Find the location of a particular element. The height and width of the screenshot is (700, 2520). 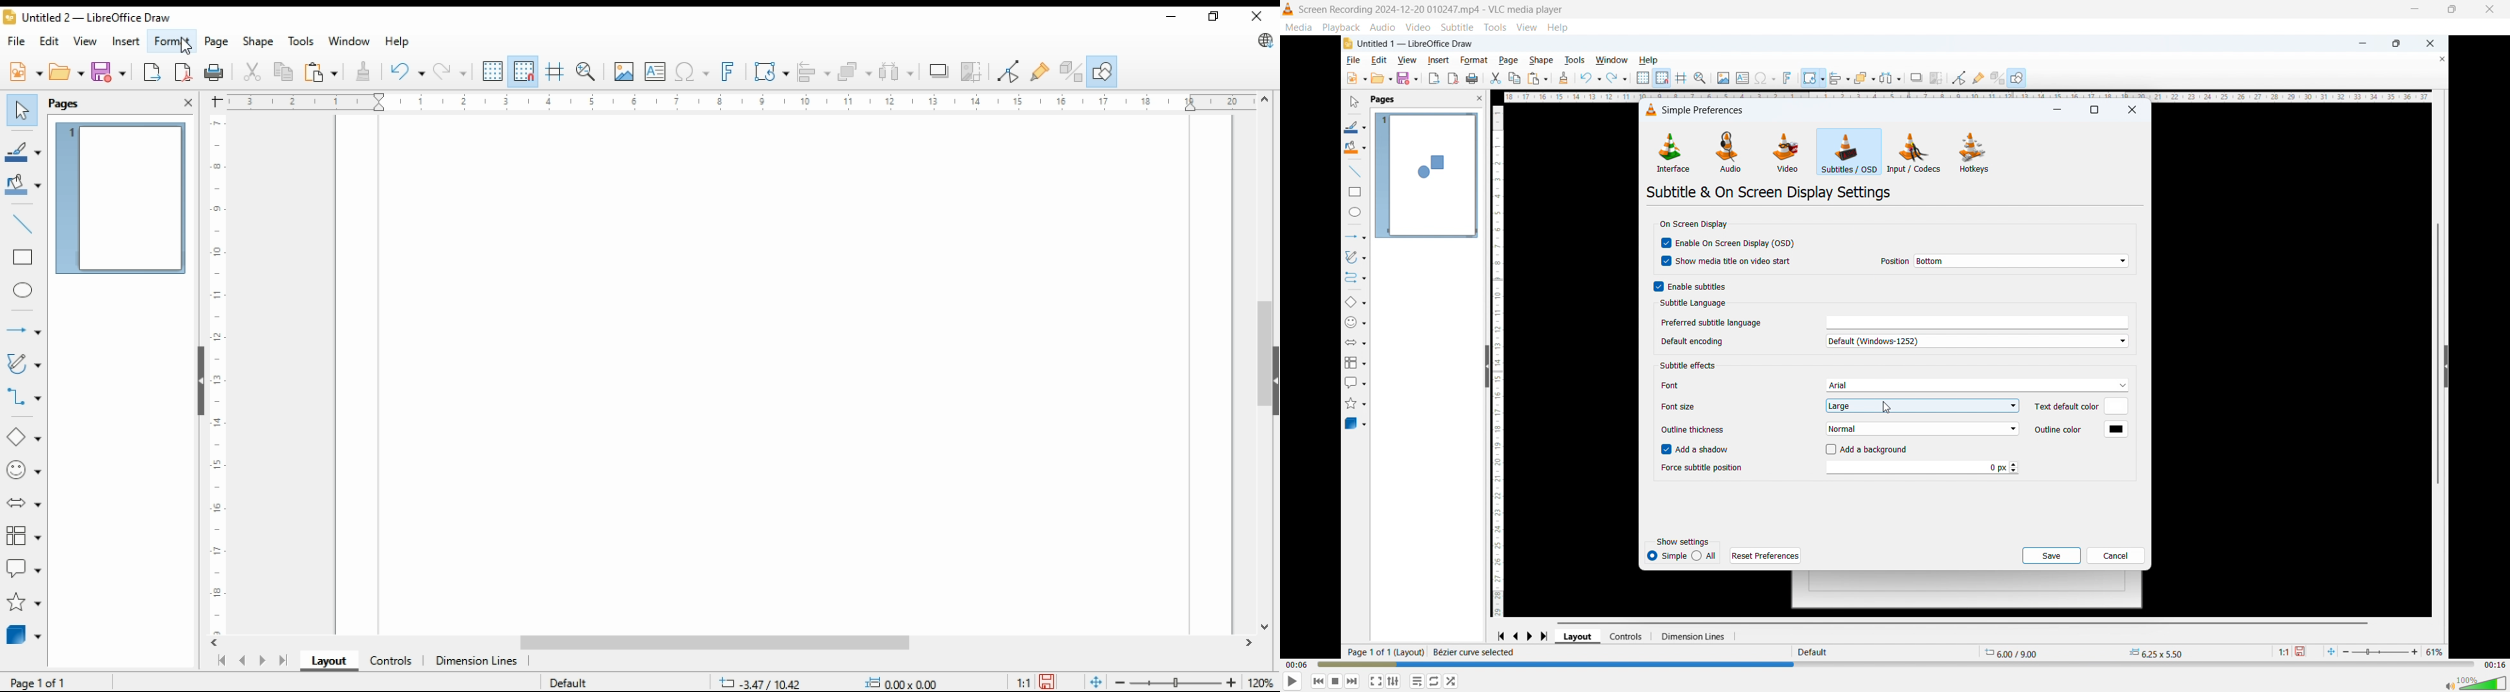

new is located at coordinates (25, 70).